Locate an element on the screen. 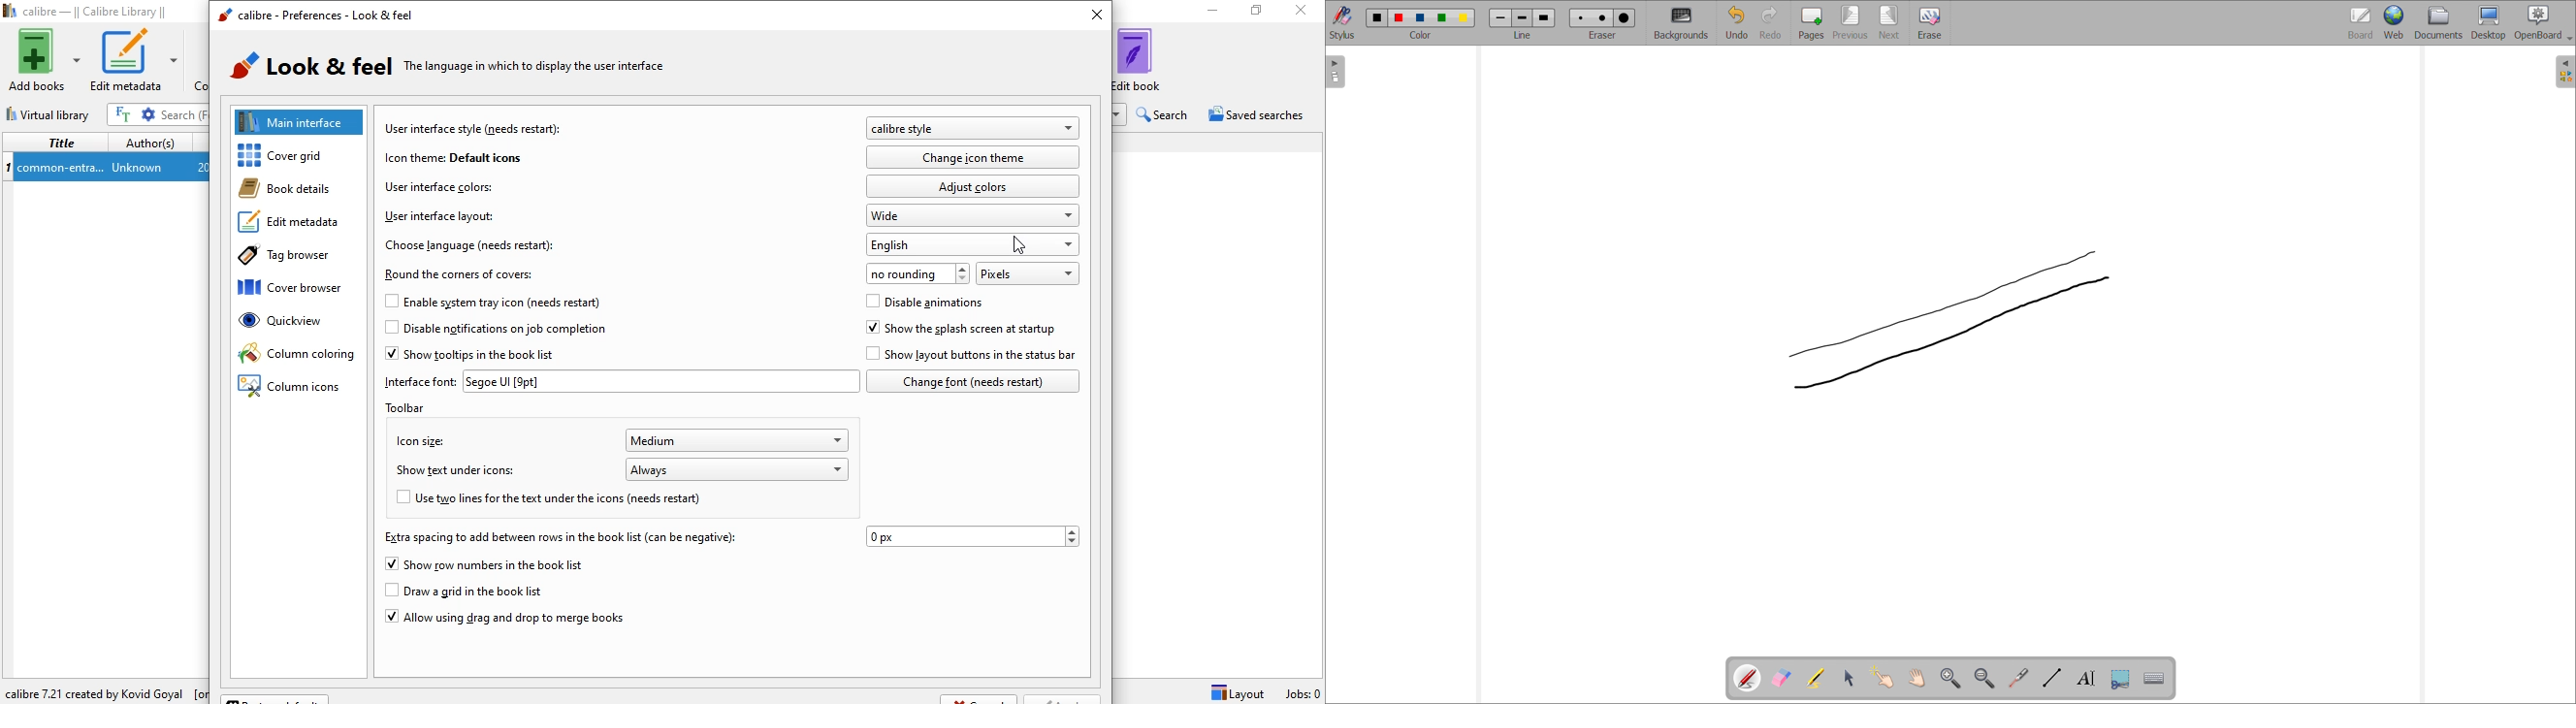  line width size is located at coordinates (1544, 18).